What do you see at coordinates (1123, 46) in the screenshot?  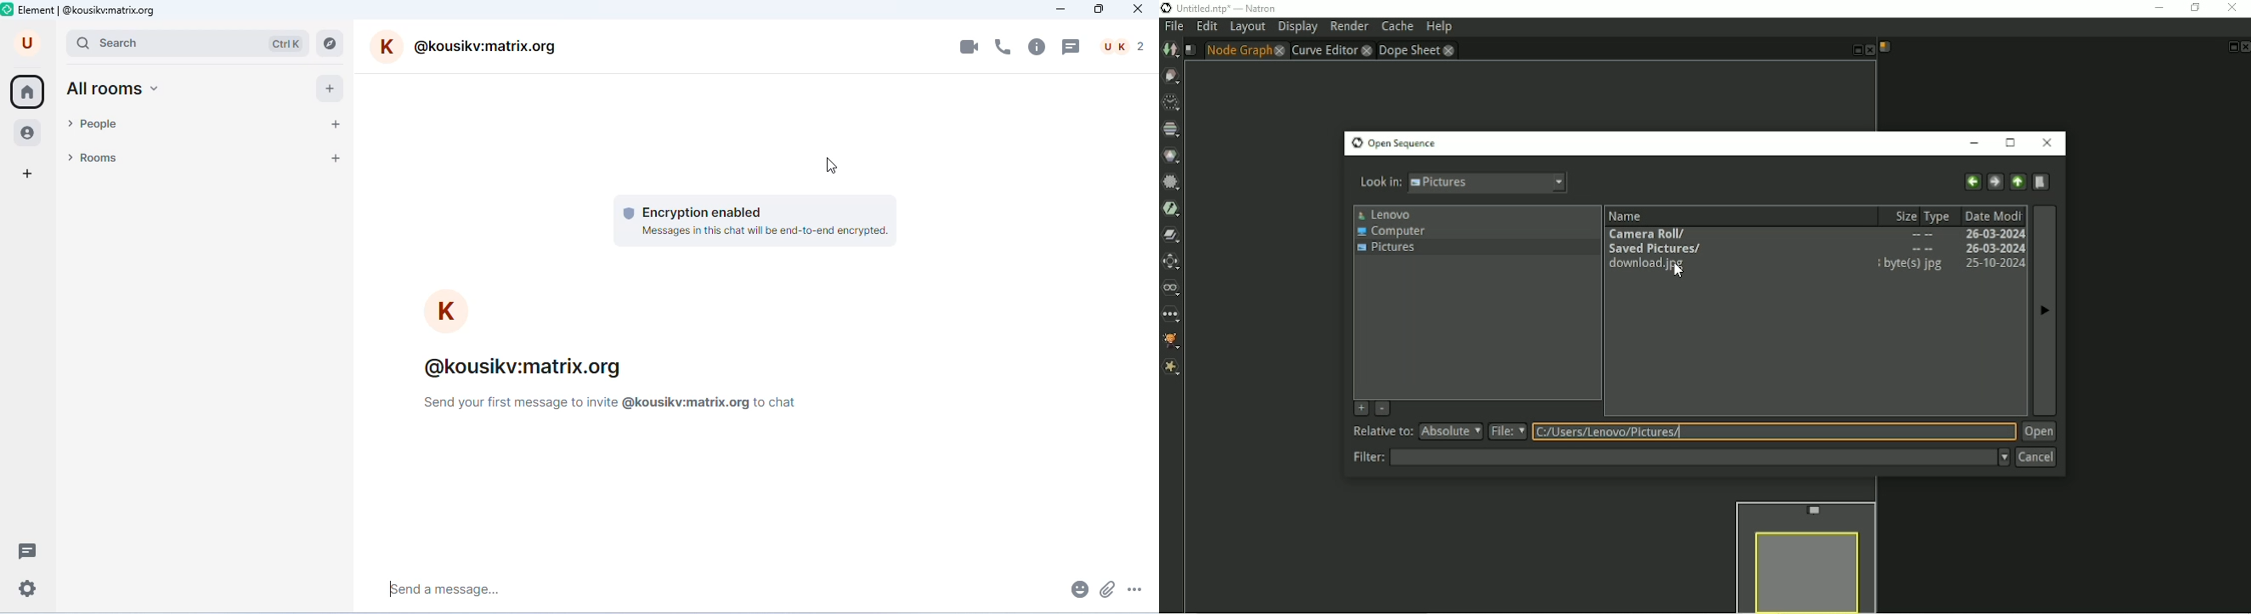 I see `2 people in a chat` at bounding box center [1123, 46].